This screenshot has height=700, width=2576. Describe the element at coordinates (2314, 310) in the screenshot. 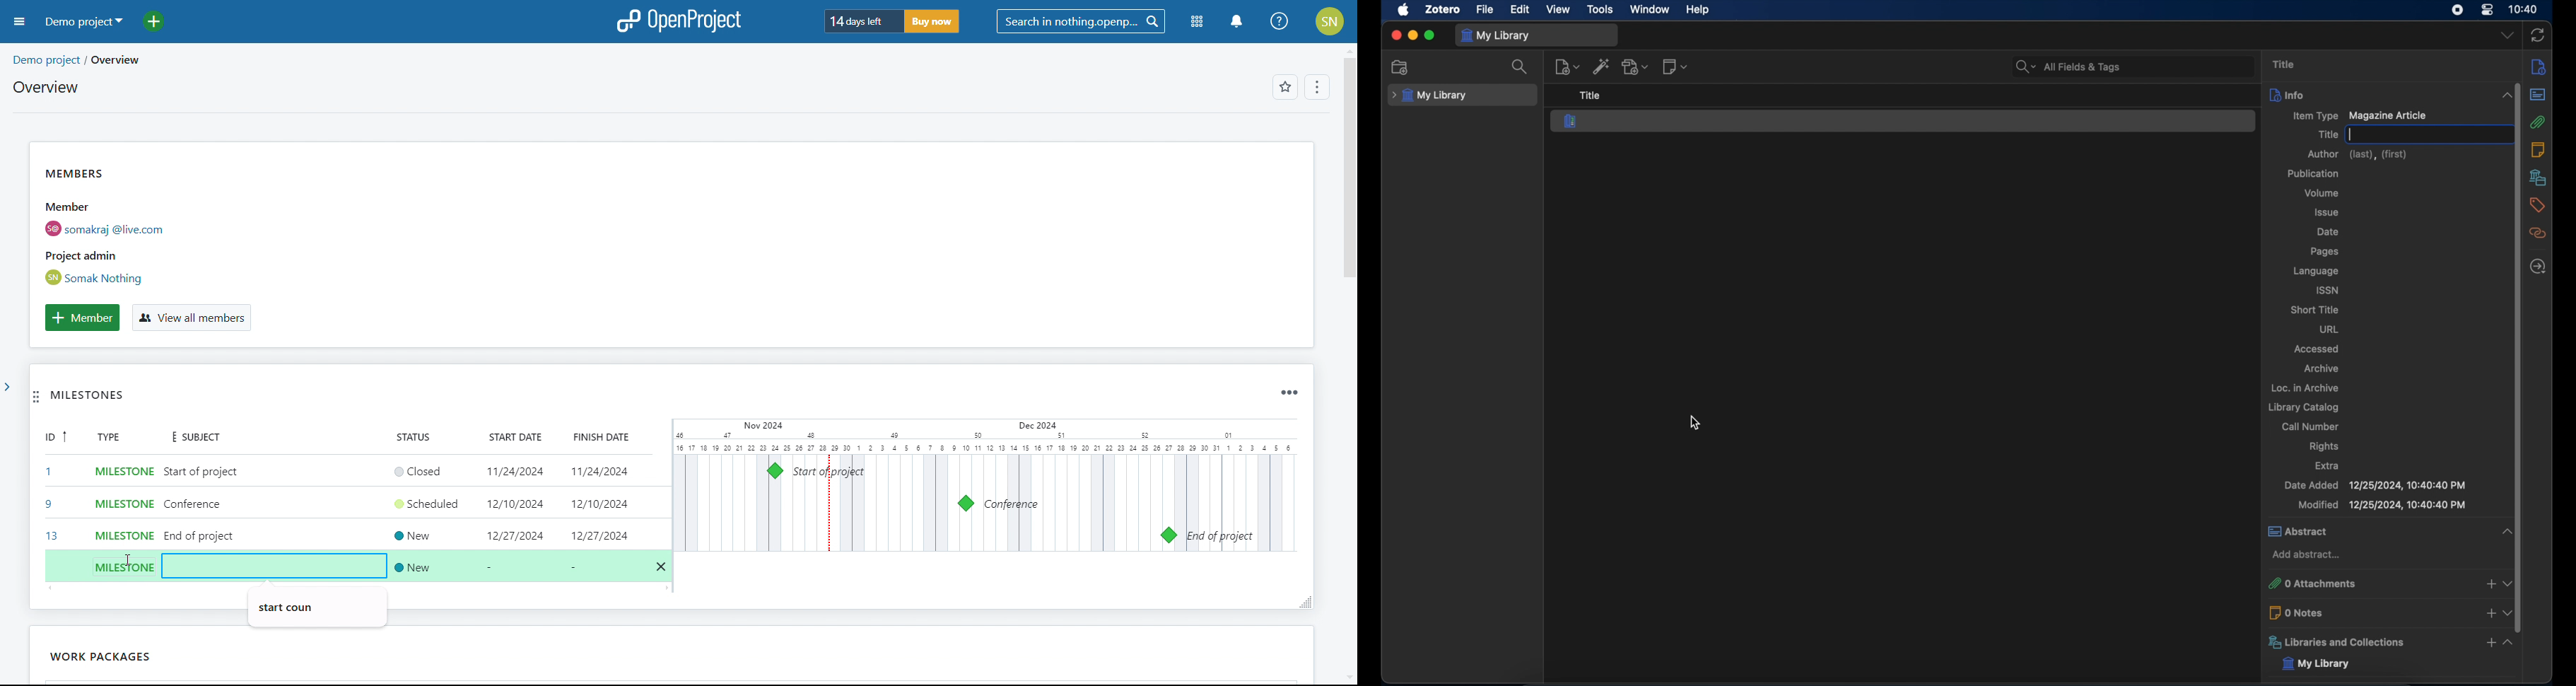

I see `short title` at that location.